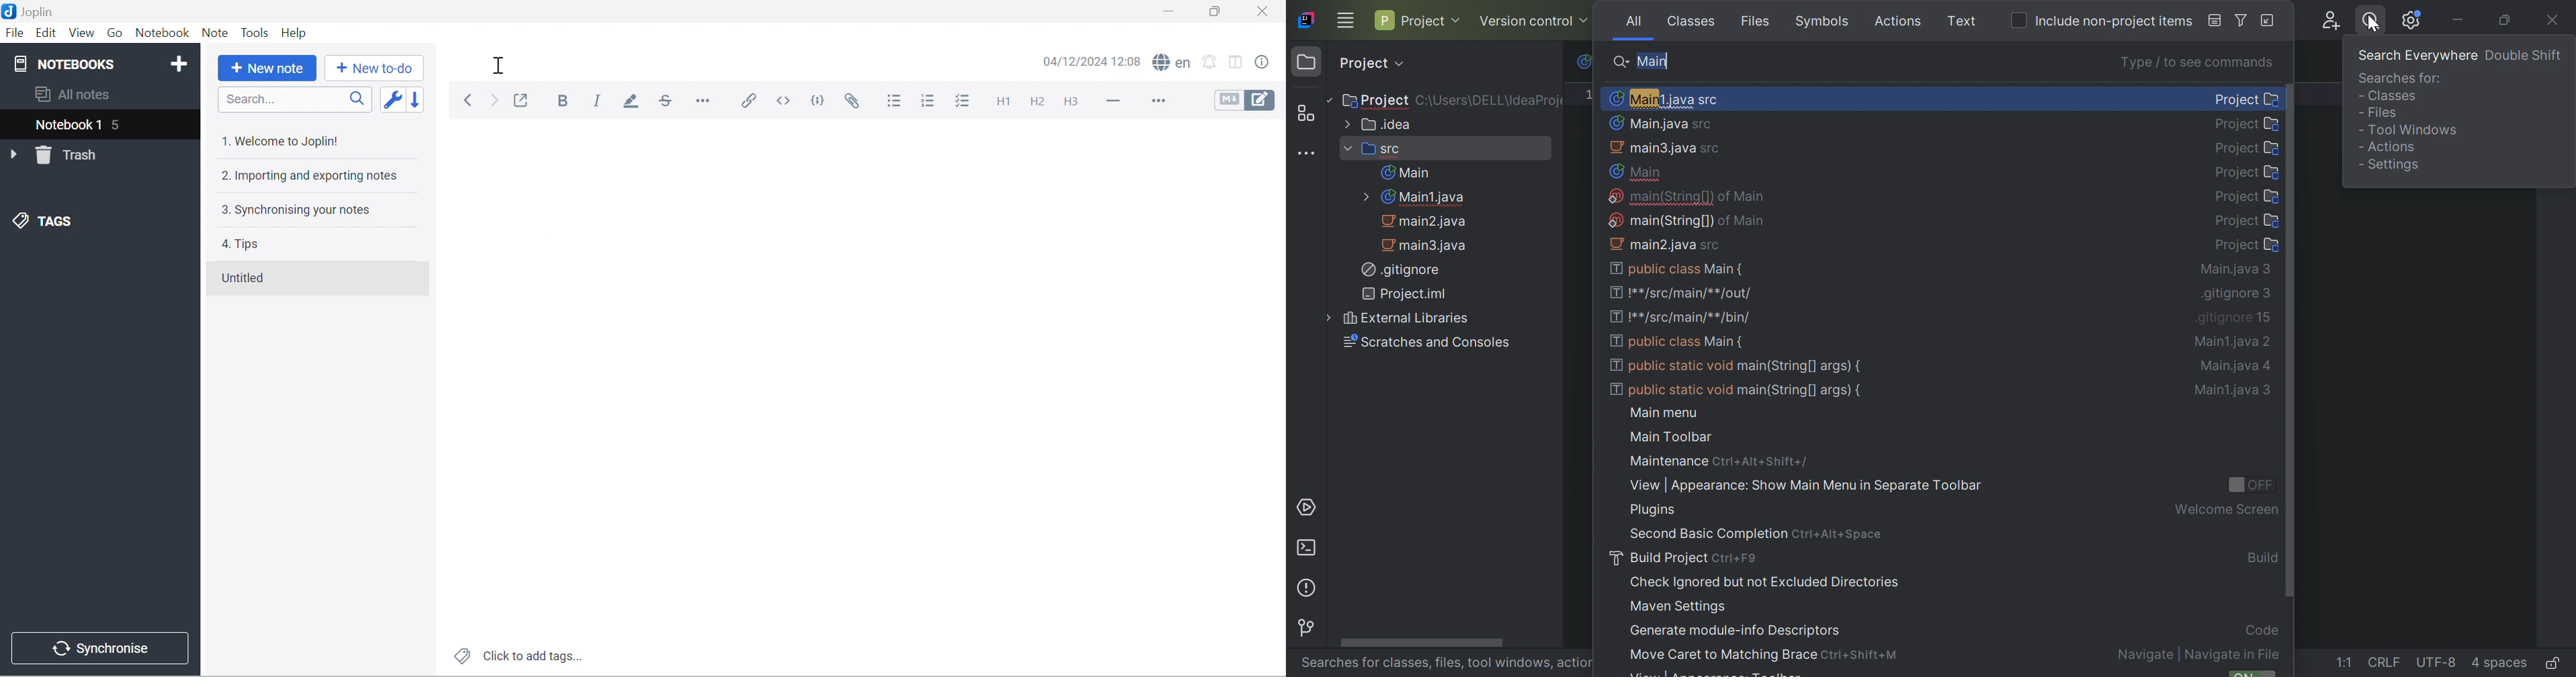 The width and height of the screenshot is (2576, 700). What do you see at coordinates (15, 34) in the screenshot?
I see `File` at bounding box center [15, 34].